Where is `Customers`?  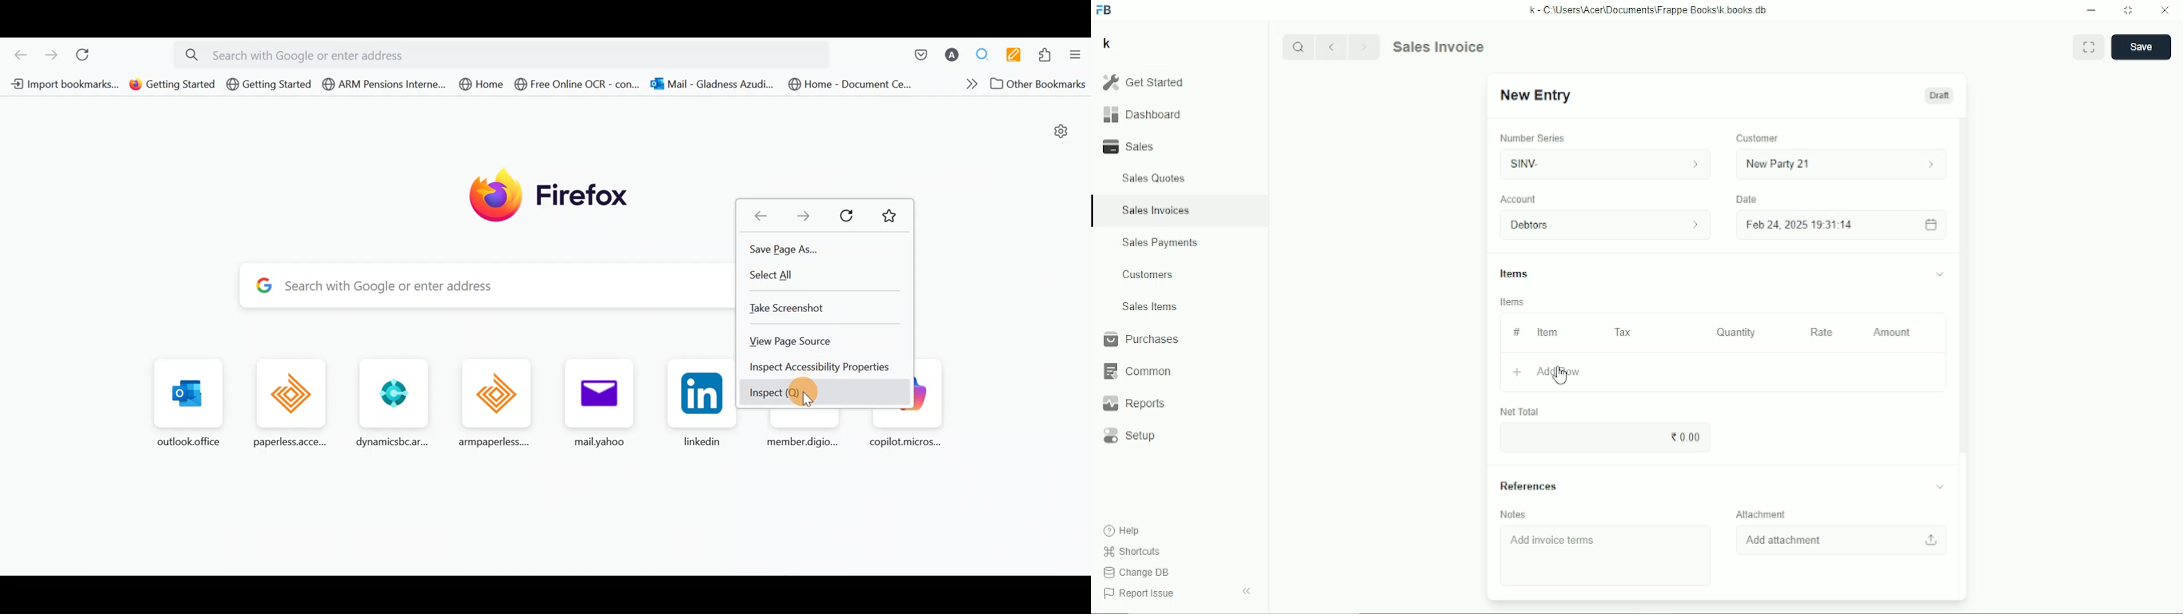 Customers is located at coordinates (1149, 274).